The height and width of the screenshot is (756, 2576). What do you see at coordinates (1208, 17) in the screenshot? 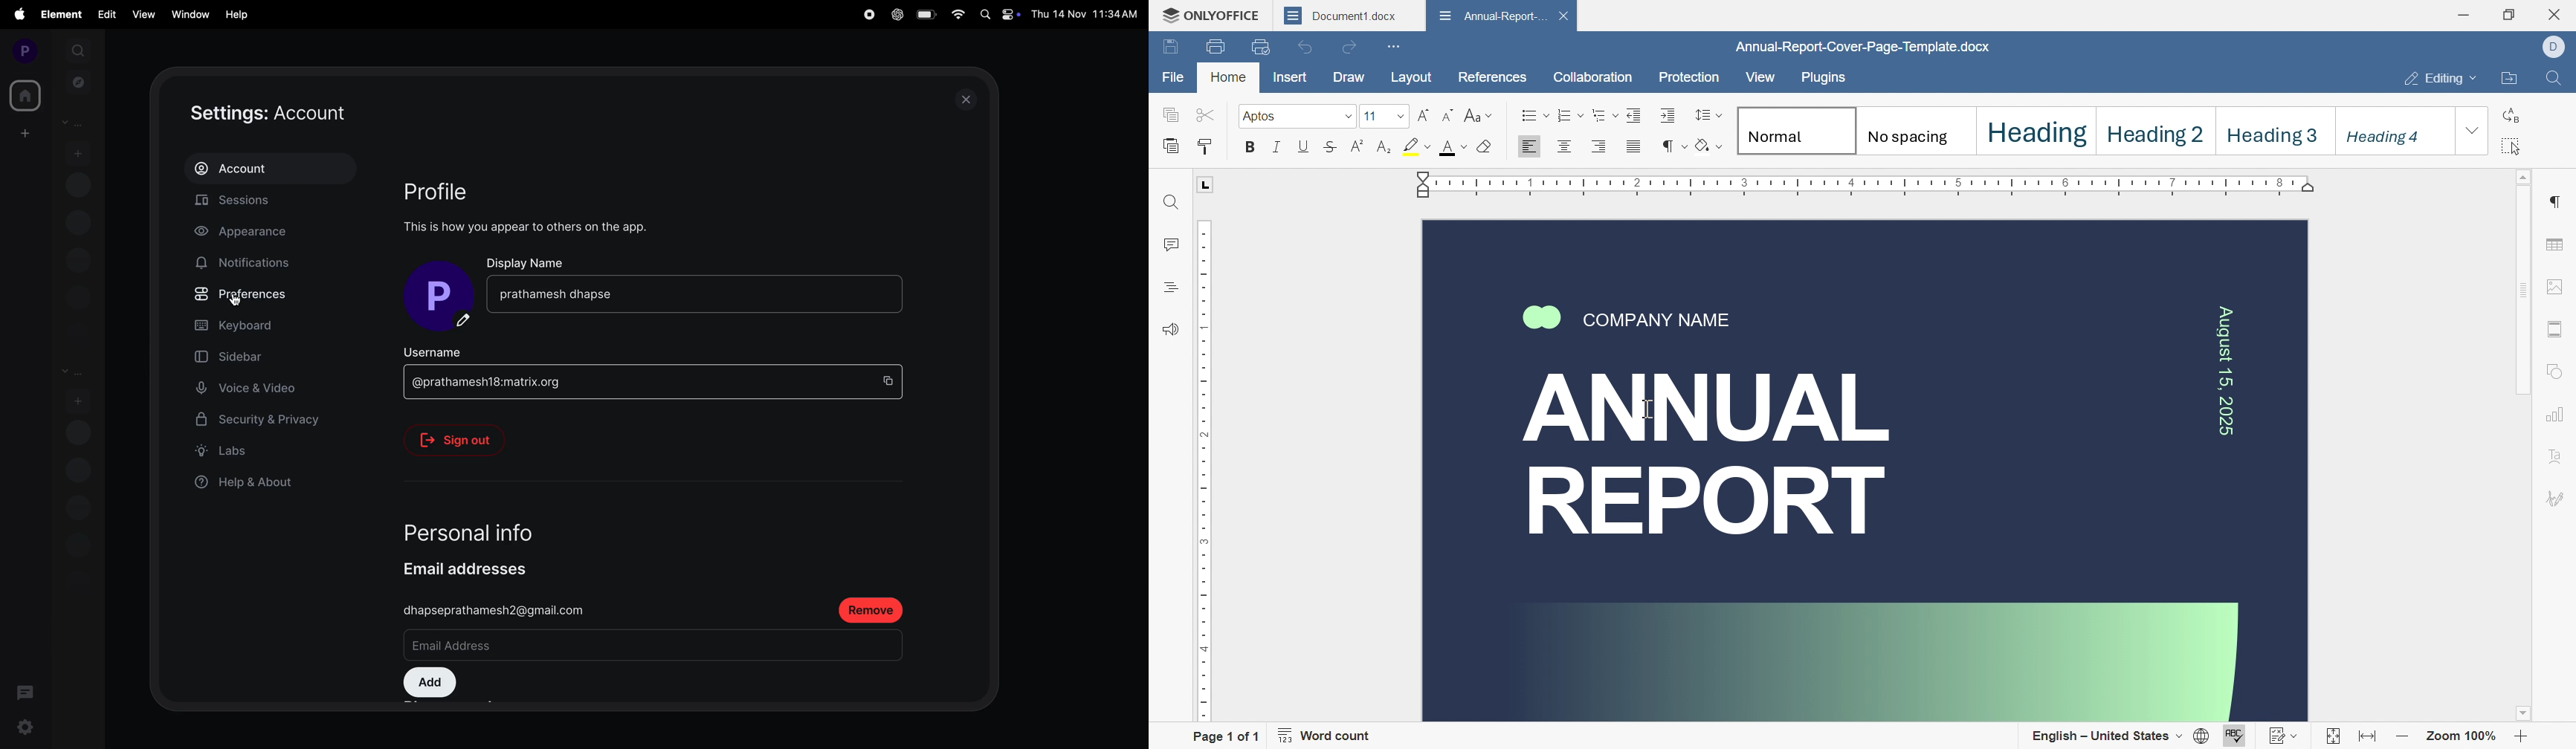
I see `ONLYOFFICE` at bounding box center [1208, 17].